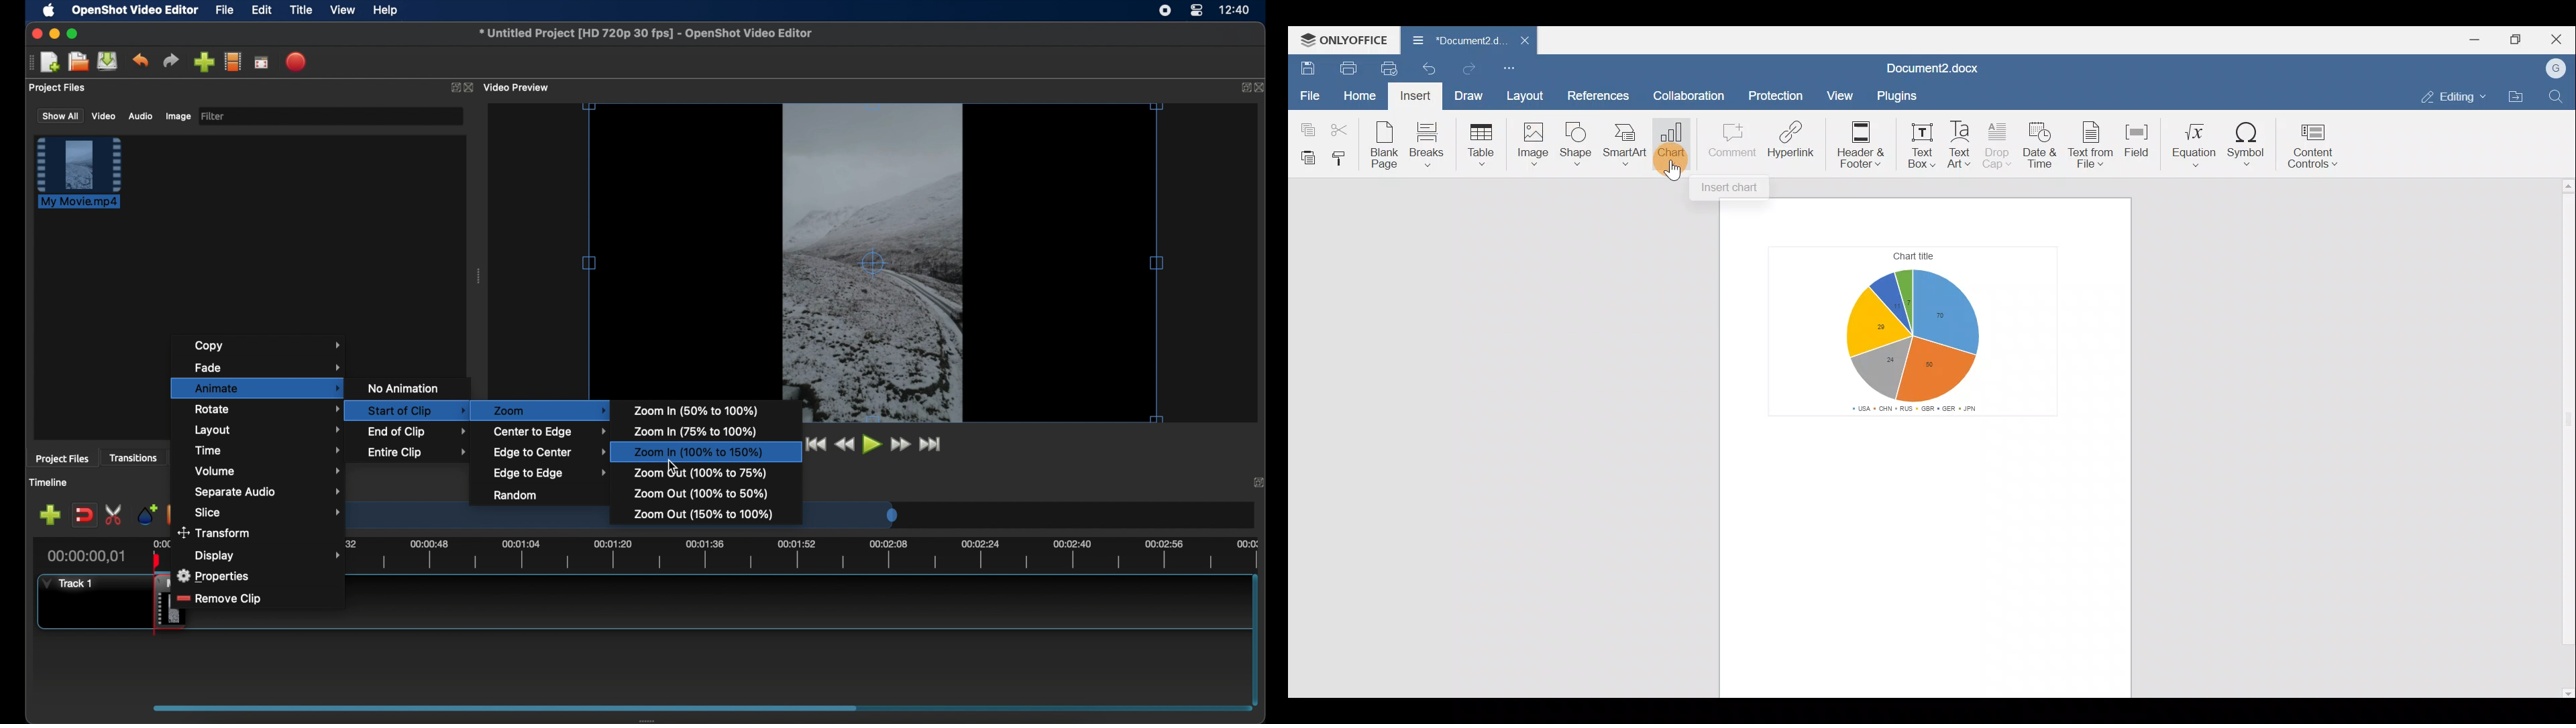  I want to click on expand, so click(1259, 483).